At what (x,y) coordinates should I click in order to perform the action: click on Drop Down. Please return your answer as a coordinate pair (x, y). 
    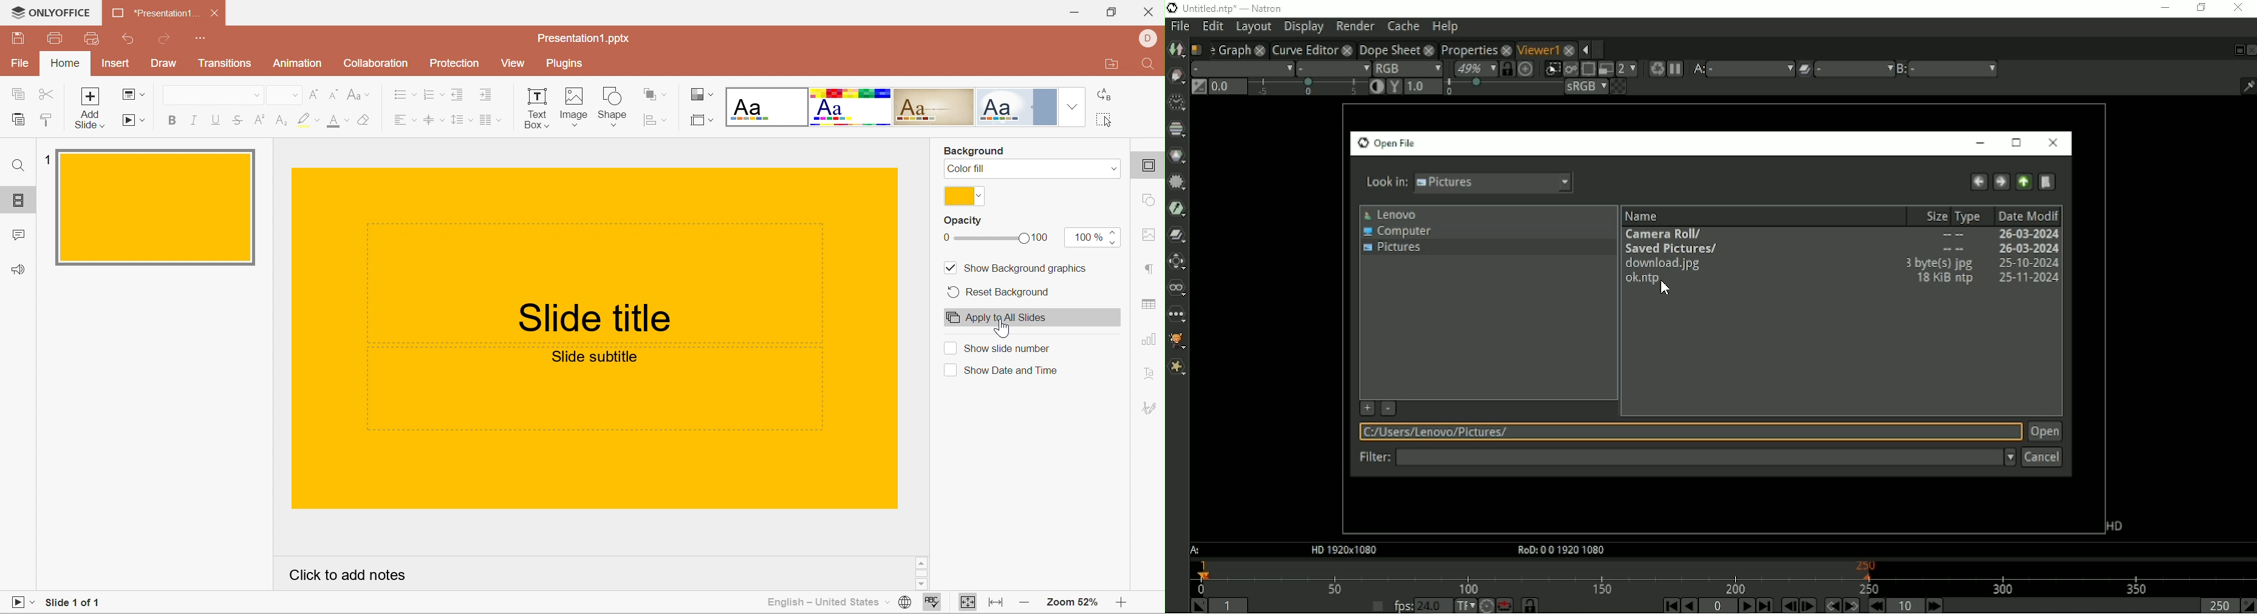
    Looking at the image, I should click on (255, 96).